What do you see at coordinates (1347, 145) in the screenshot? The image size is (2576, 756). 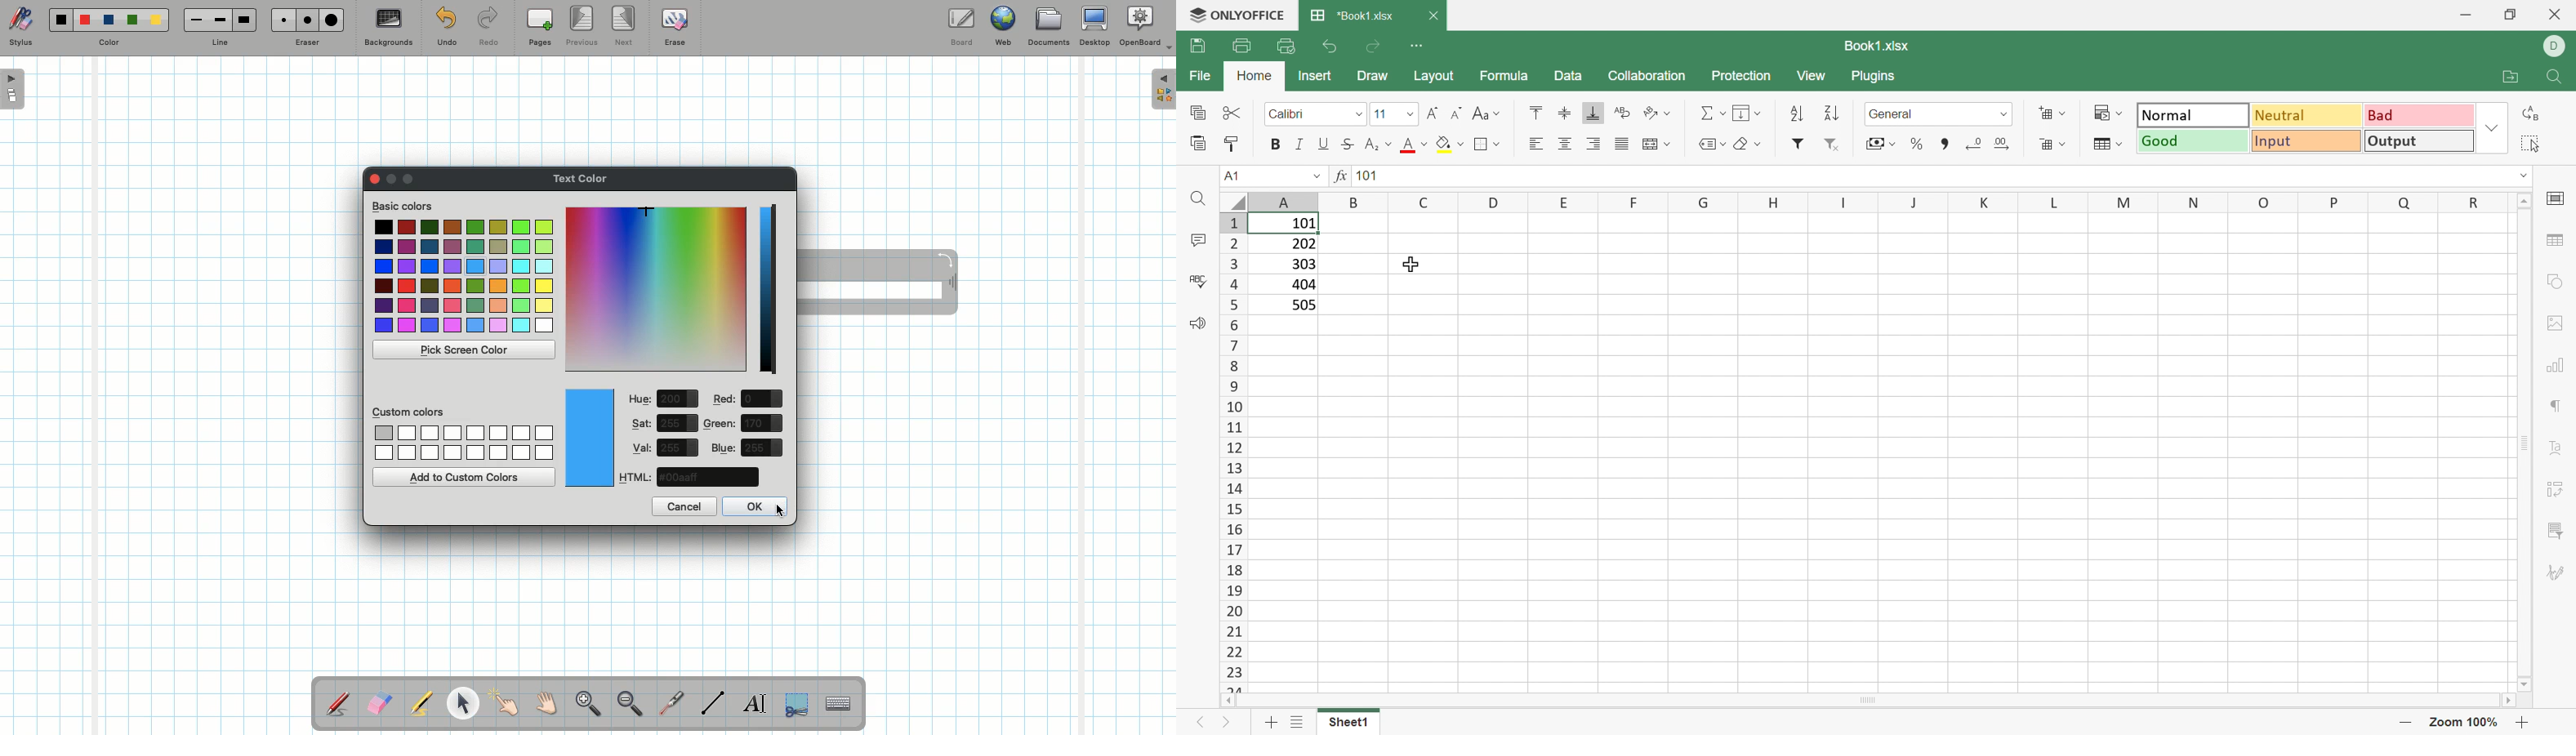 I see `Strikethrough` at bounding box center [1347, 145].